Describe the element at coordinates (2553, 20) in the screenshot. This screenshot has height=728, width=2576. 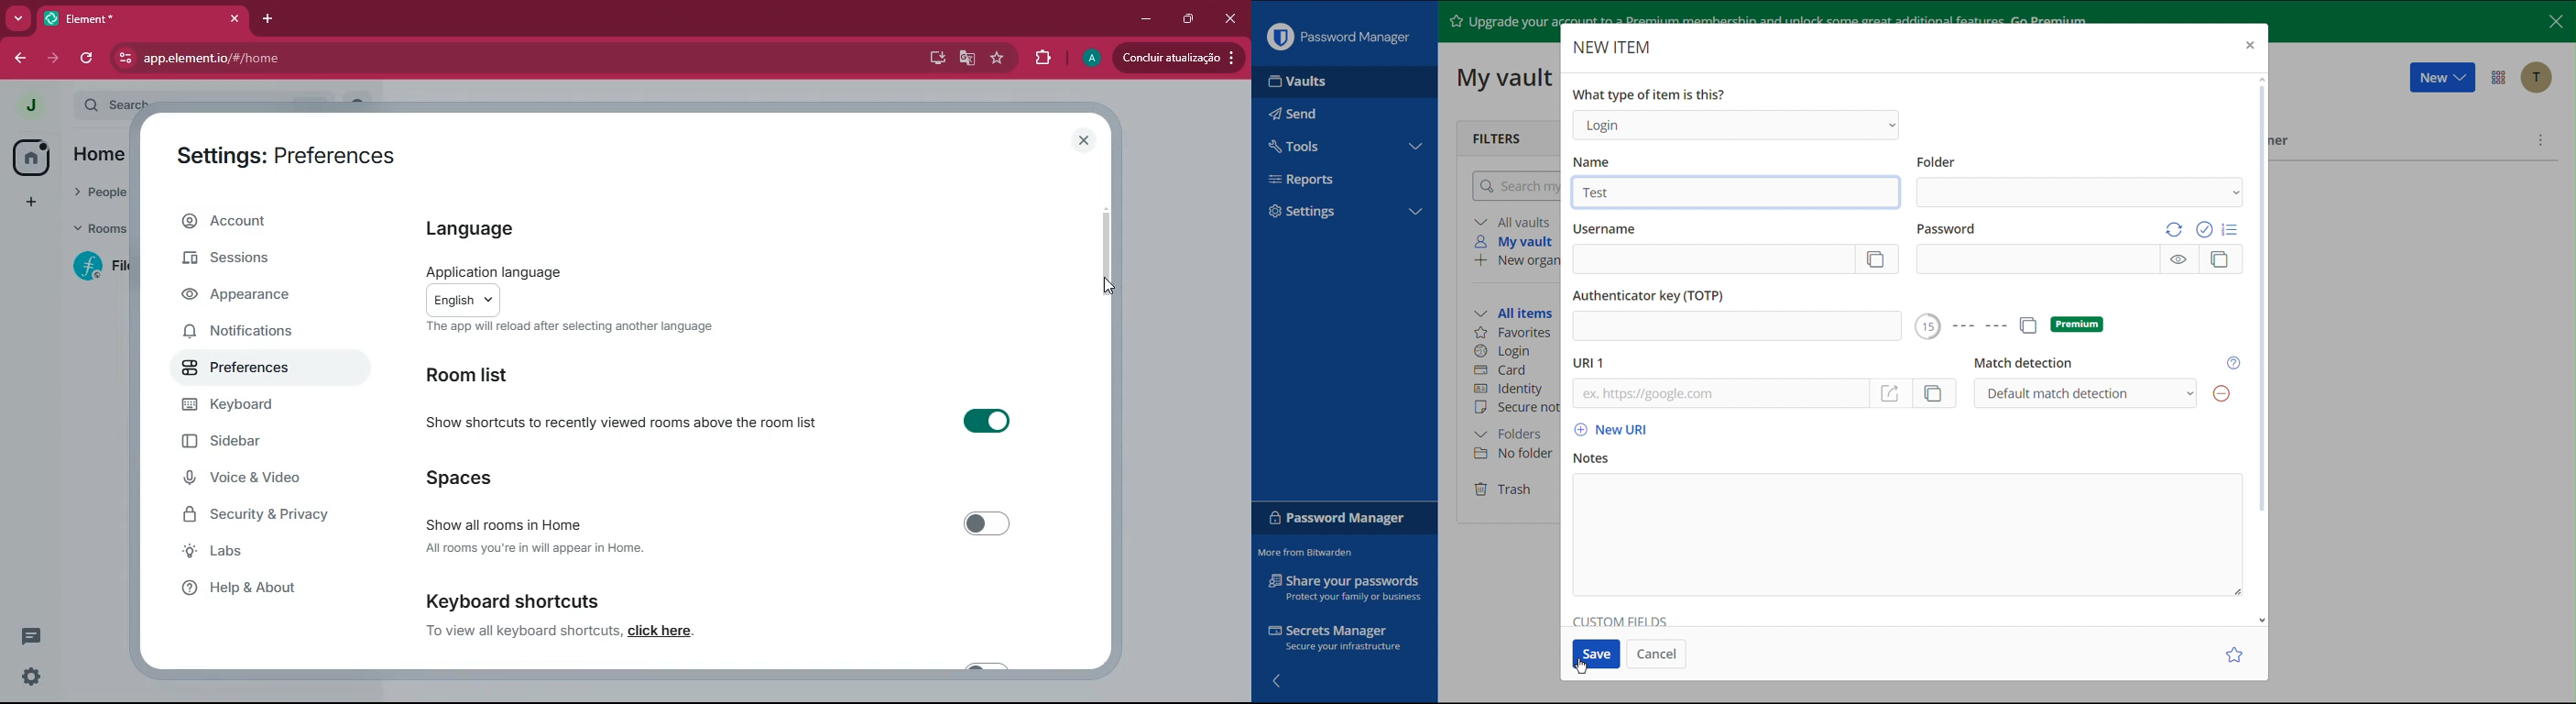
I see `Close` at that location.